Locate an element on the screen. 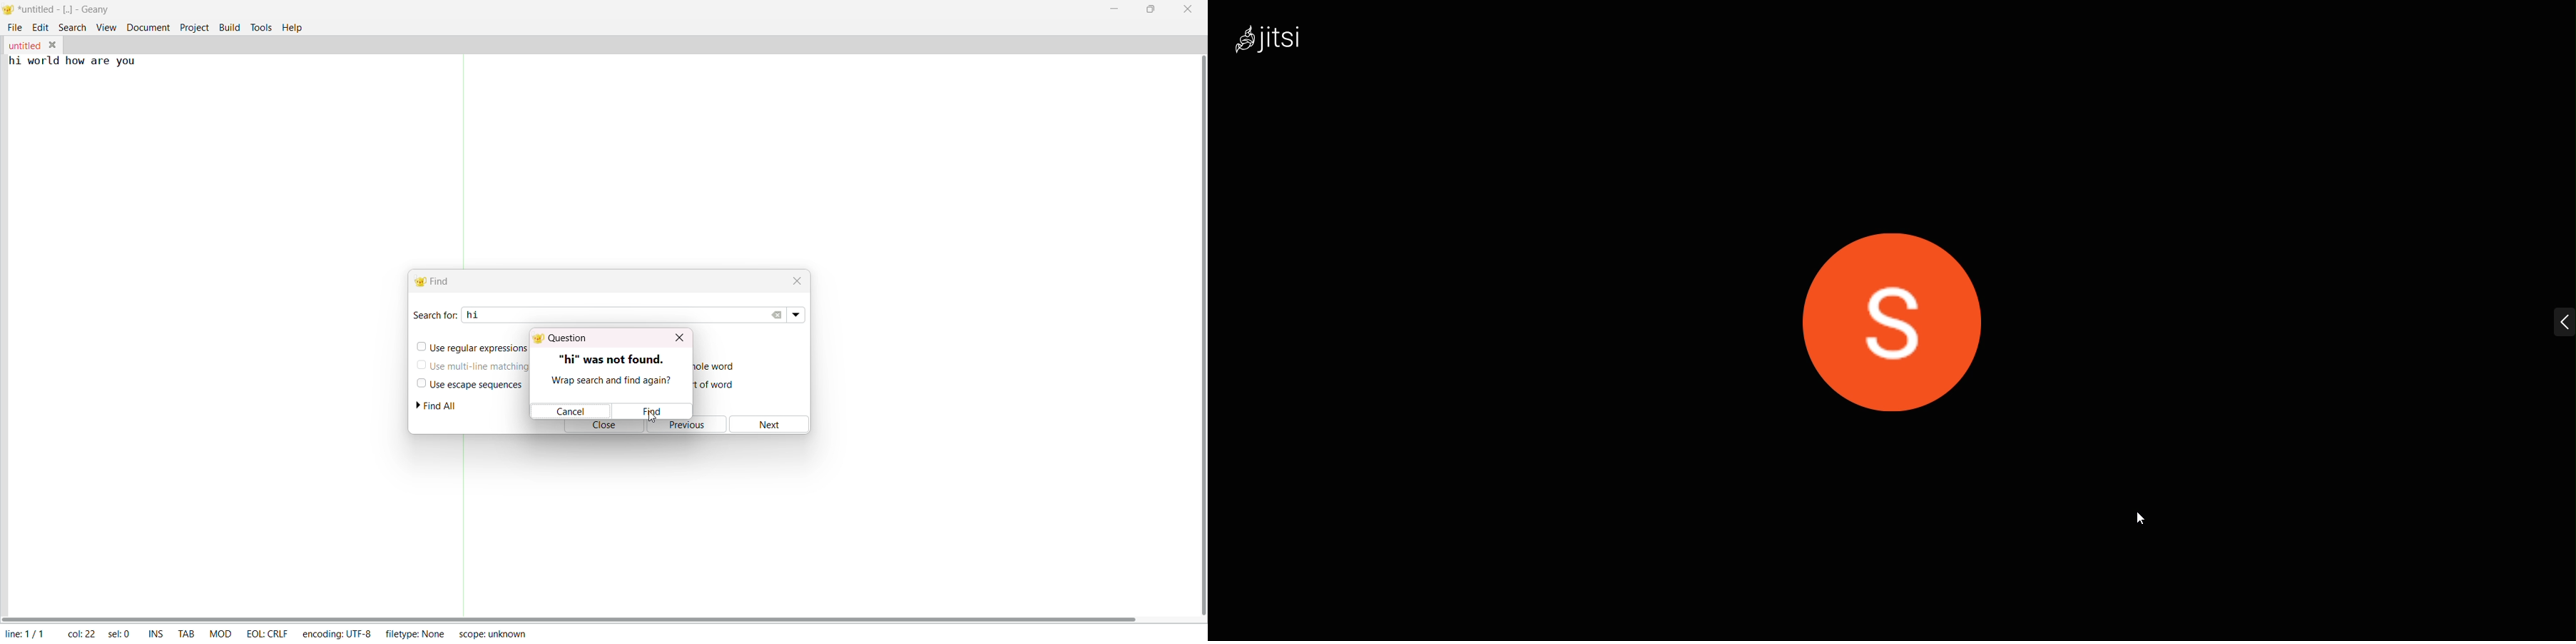  build is located at coordinates (228, 26).